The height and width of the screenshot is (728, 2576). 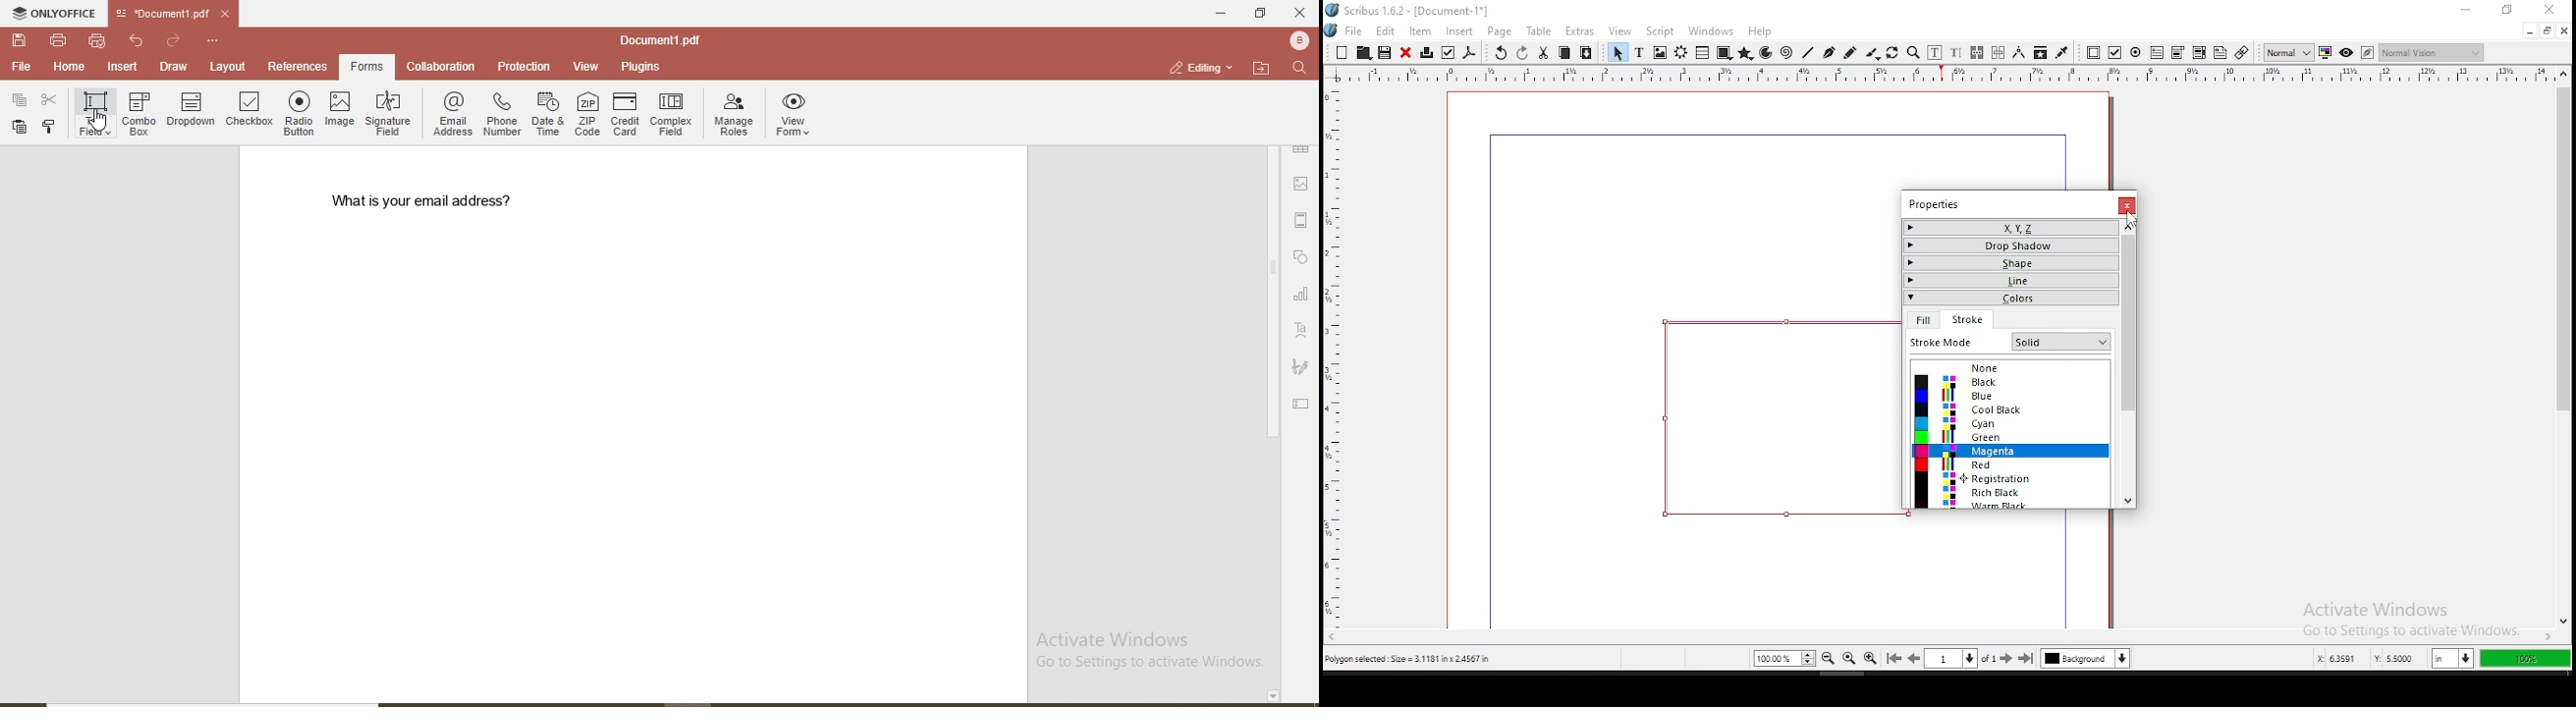 What do you see at coordinates (1808, 53) in the screenshot?
I see `line` at bounding box center [1808, 53].